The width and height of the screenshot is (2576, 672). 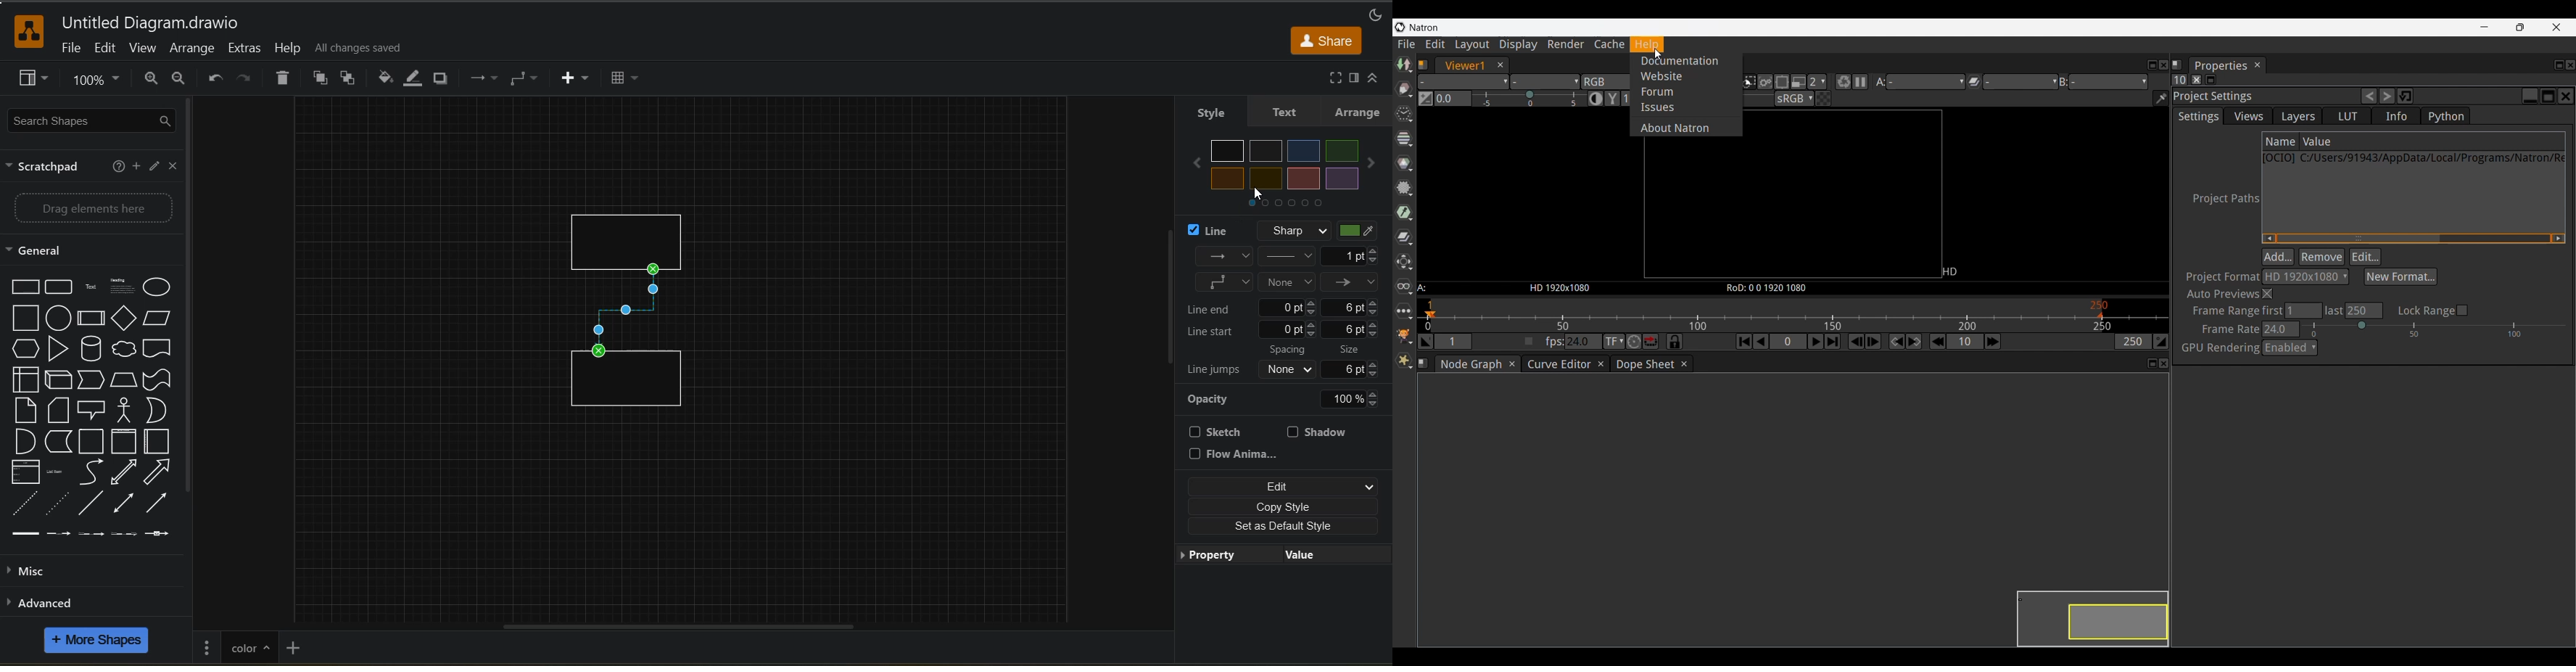 I want to click on rectangle, so click(x=633, y=233).